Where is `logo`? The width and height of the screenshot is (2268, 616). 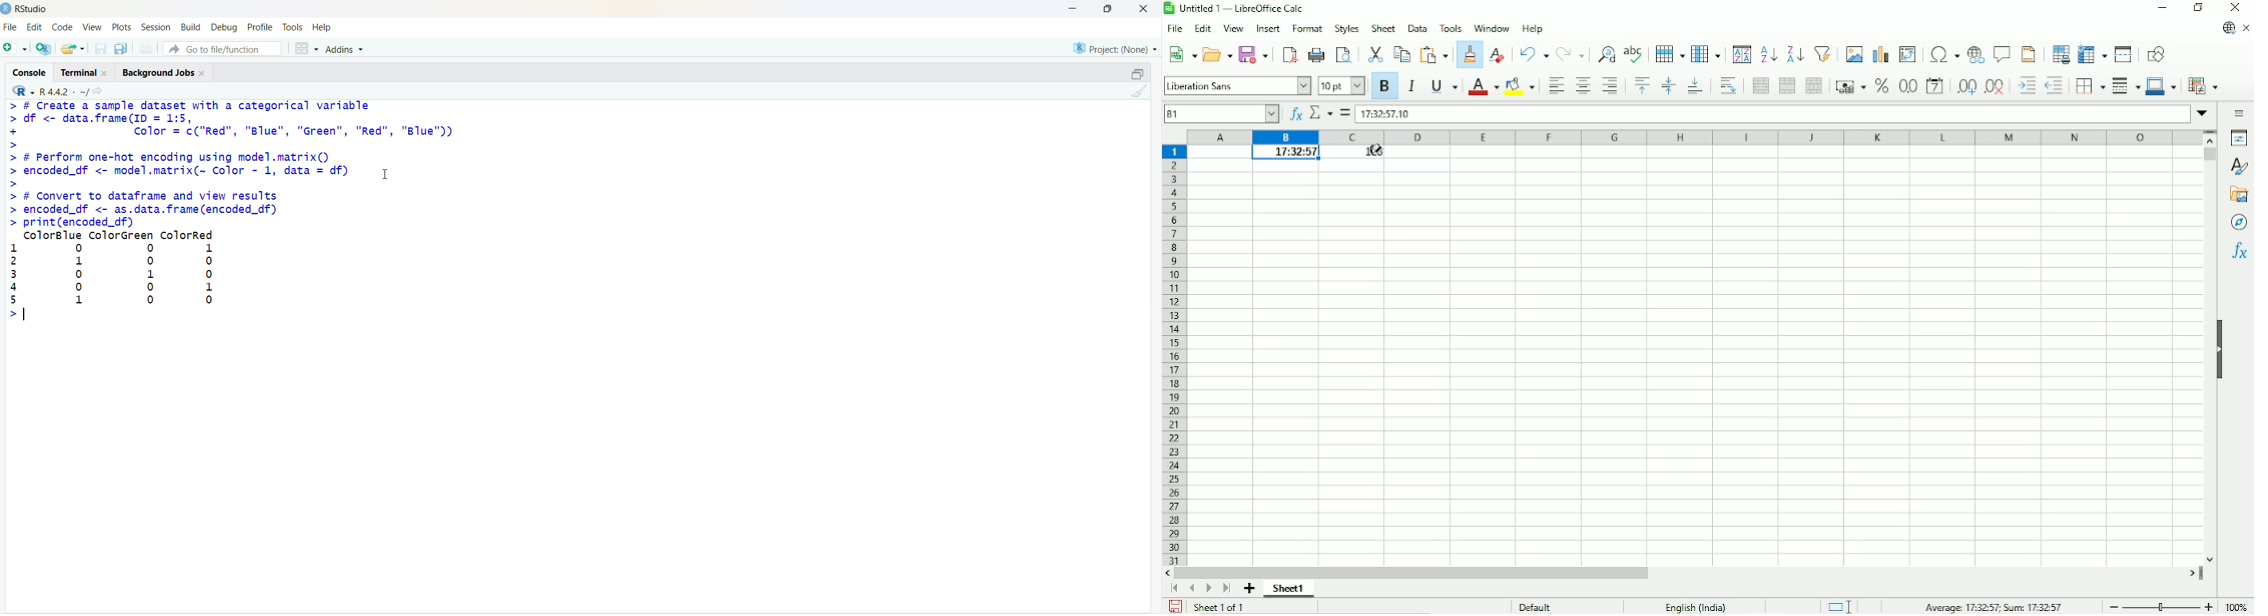 logo is located at coordinates (7, 10).